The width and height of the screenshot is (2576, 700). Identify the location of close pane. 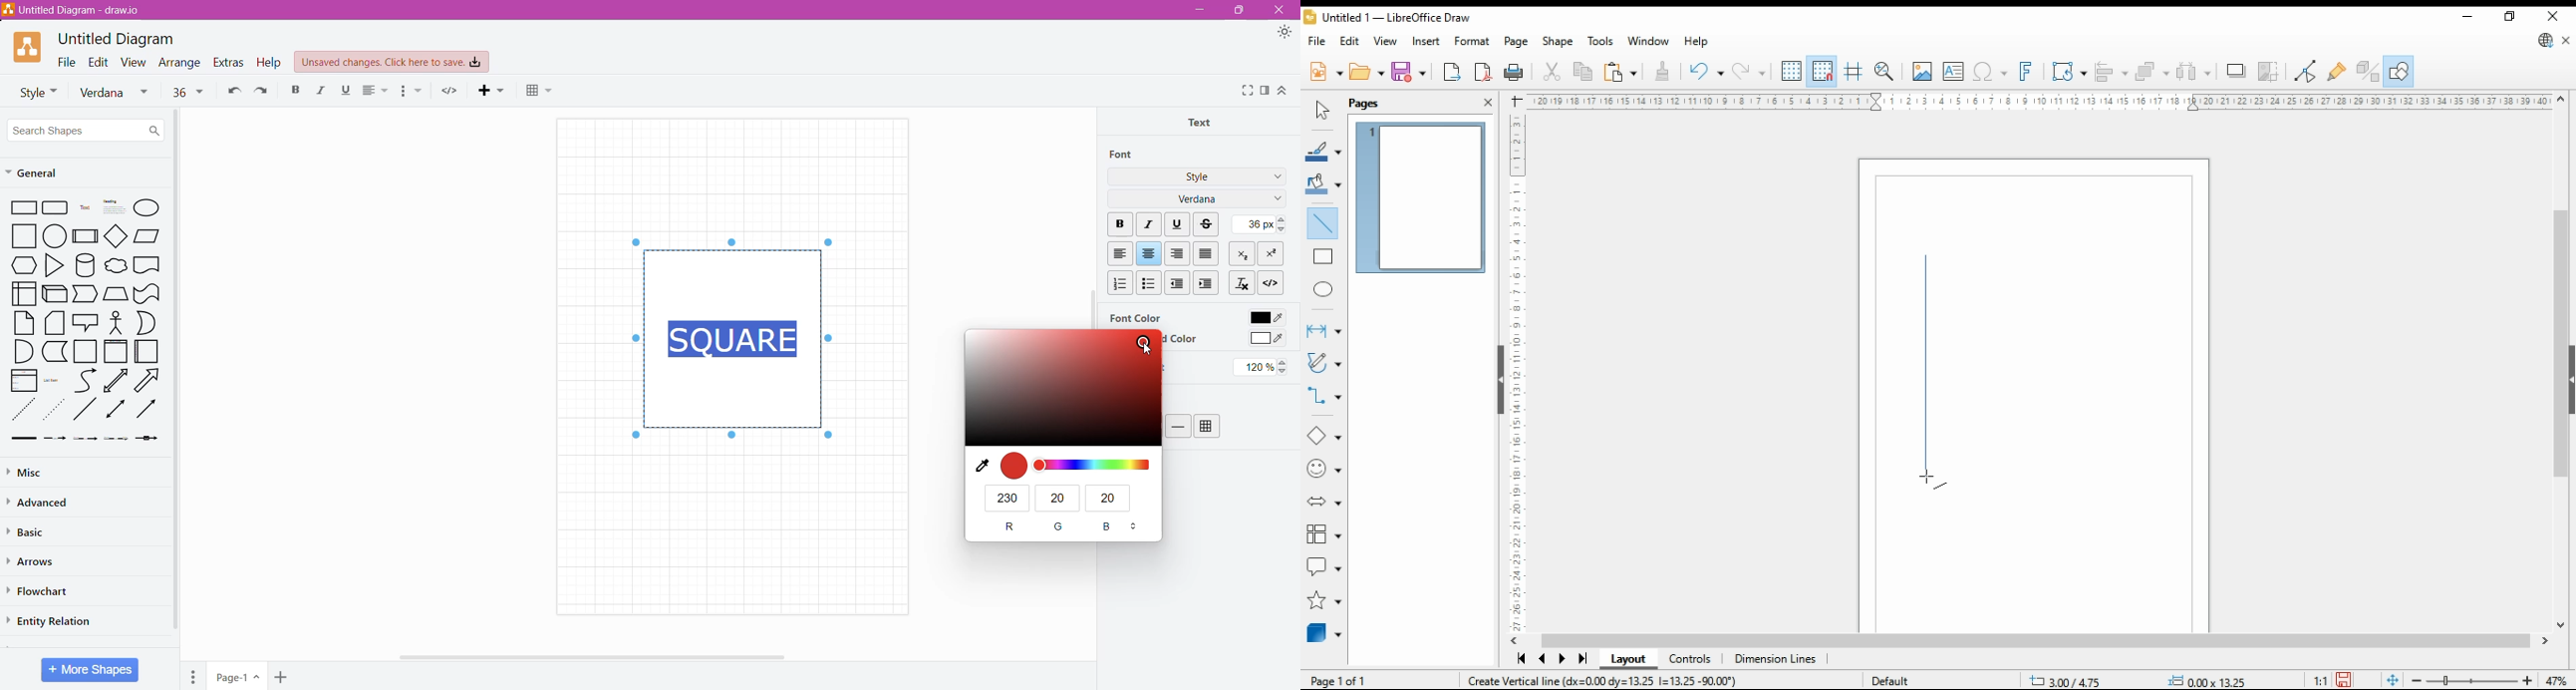
(1487, 101).